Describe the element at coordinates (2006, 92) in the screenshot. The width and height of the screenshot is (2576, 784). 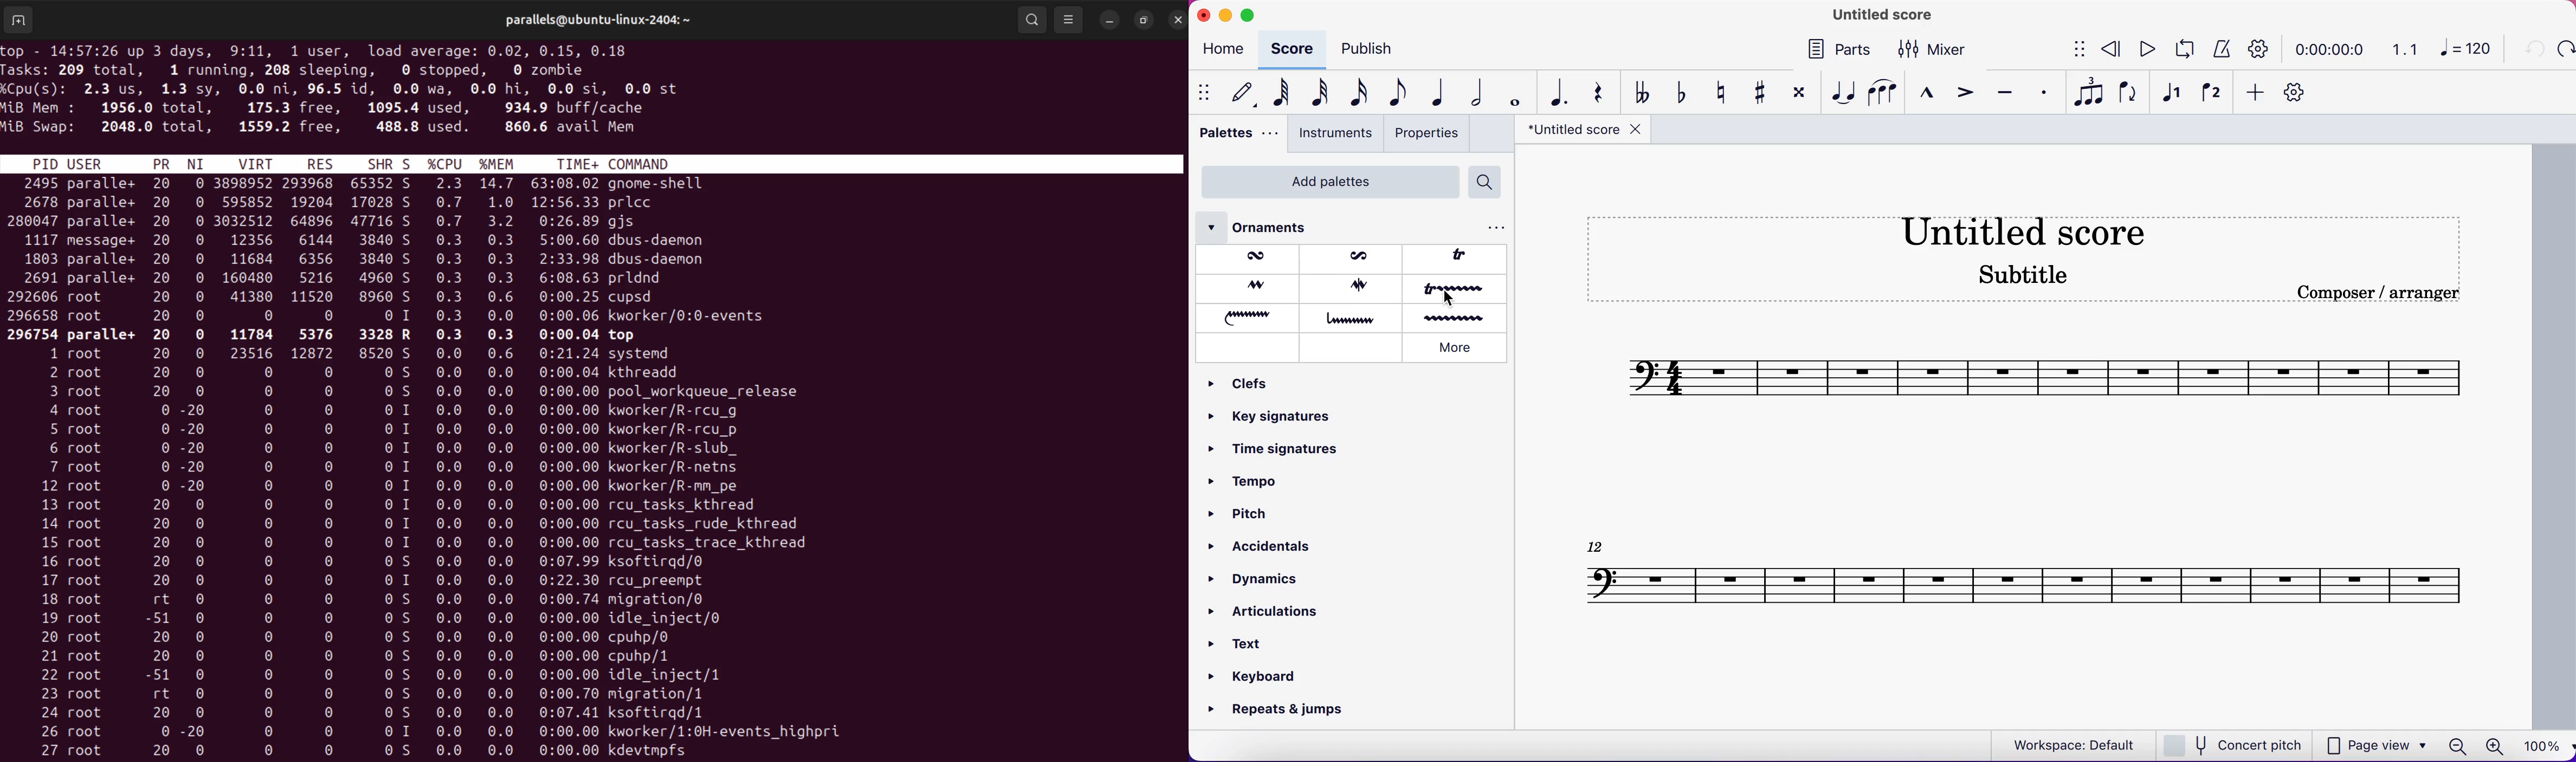
I see `tenuto` at that location.